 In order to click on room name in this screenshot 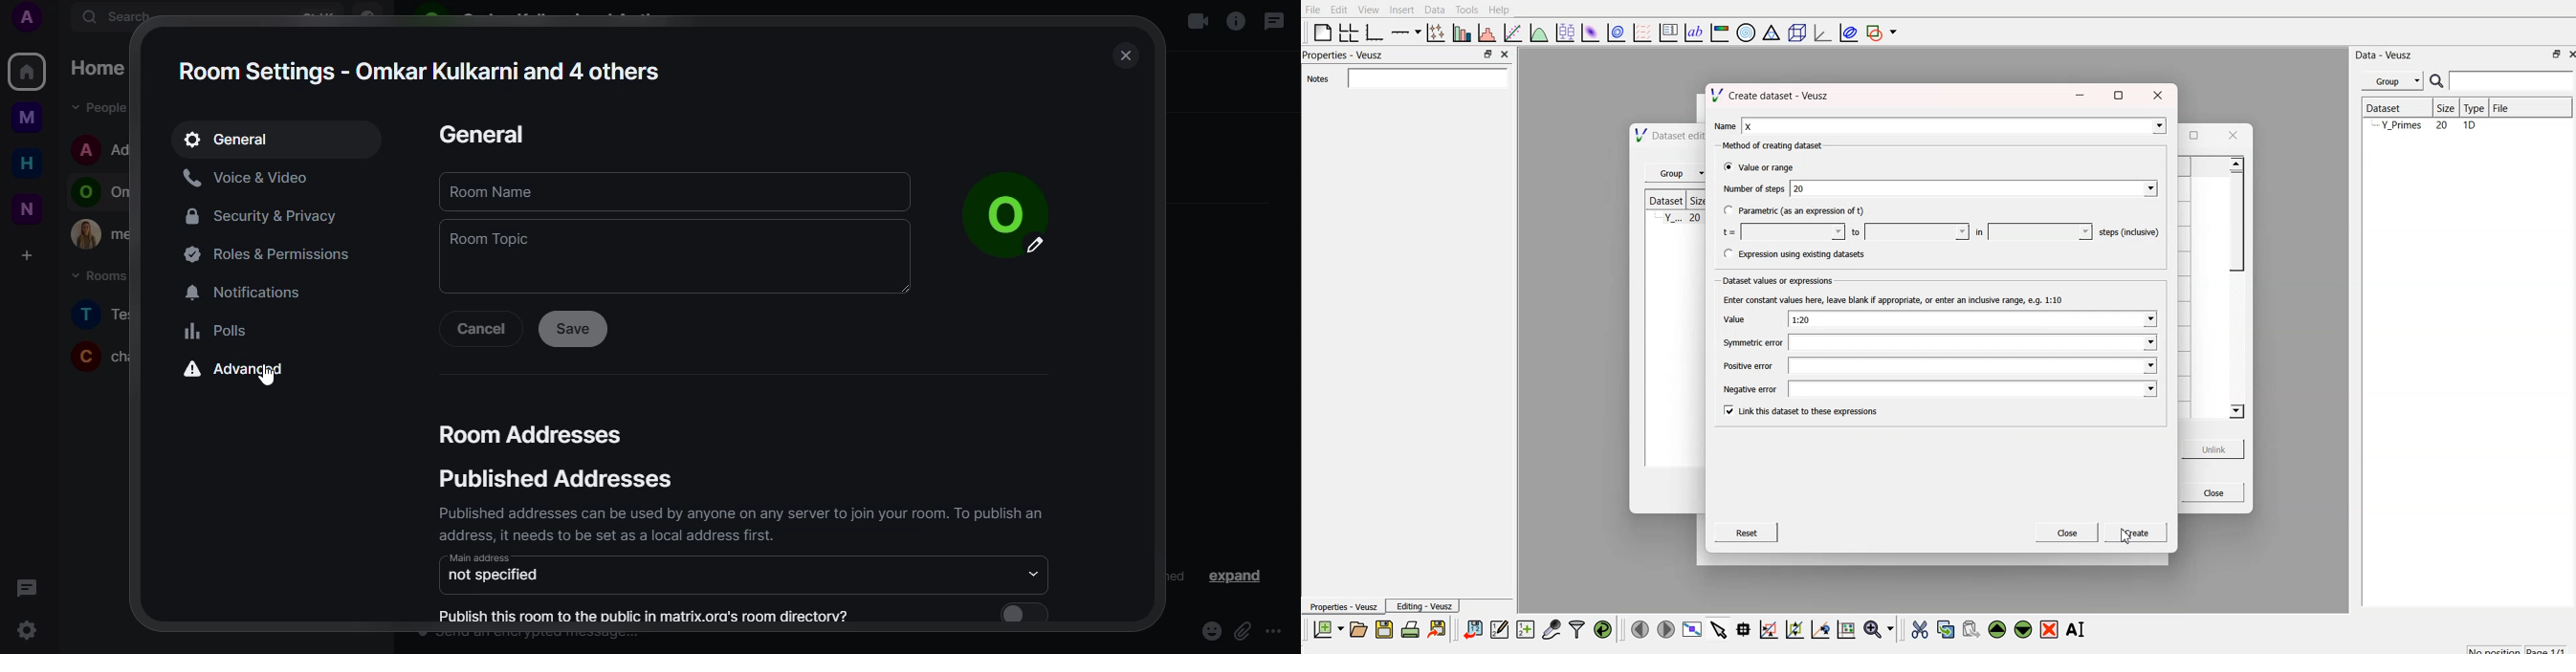, I will do `click(499, 191)`.